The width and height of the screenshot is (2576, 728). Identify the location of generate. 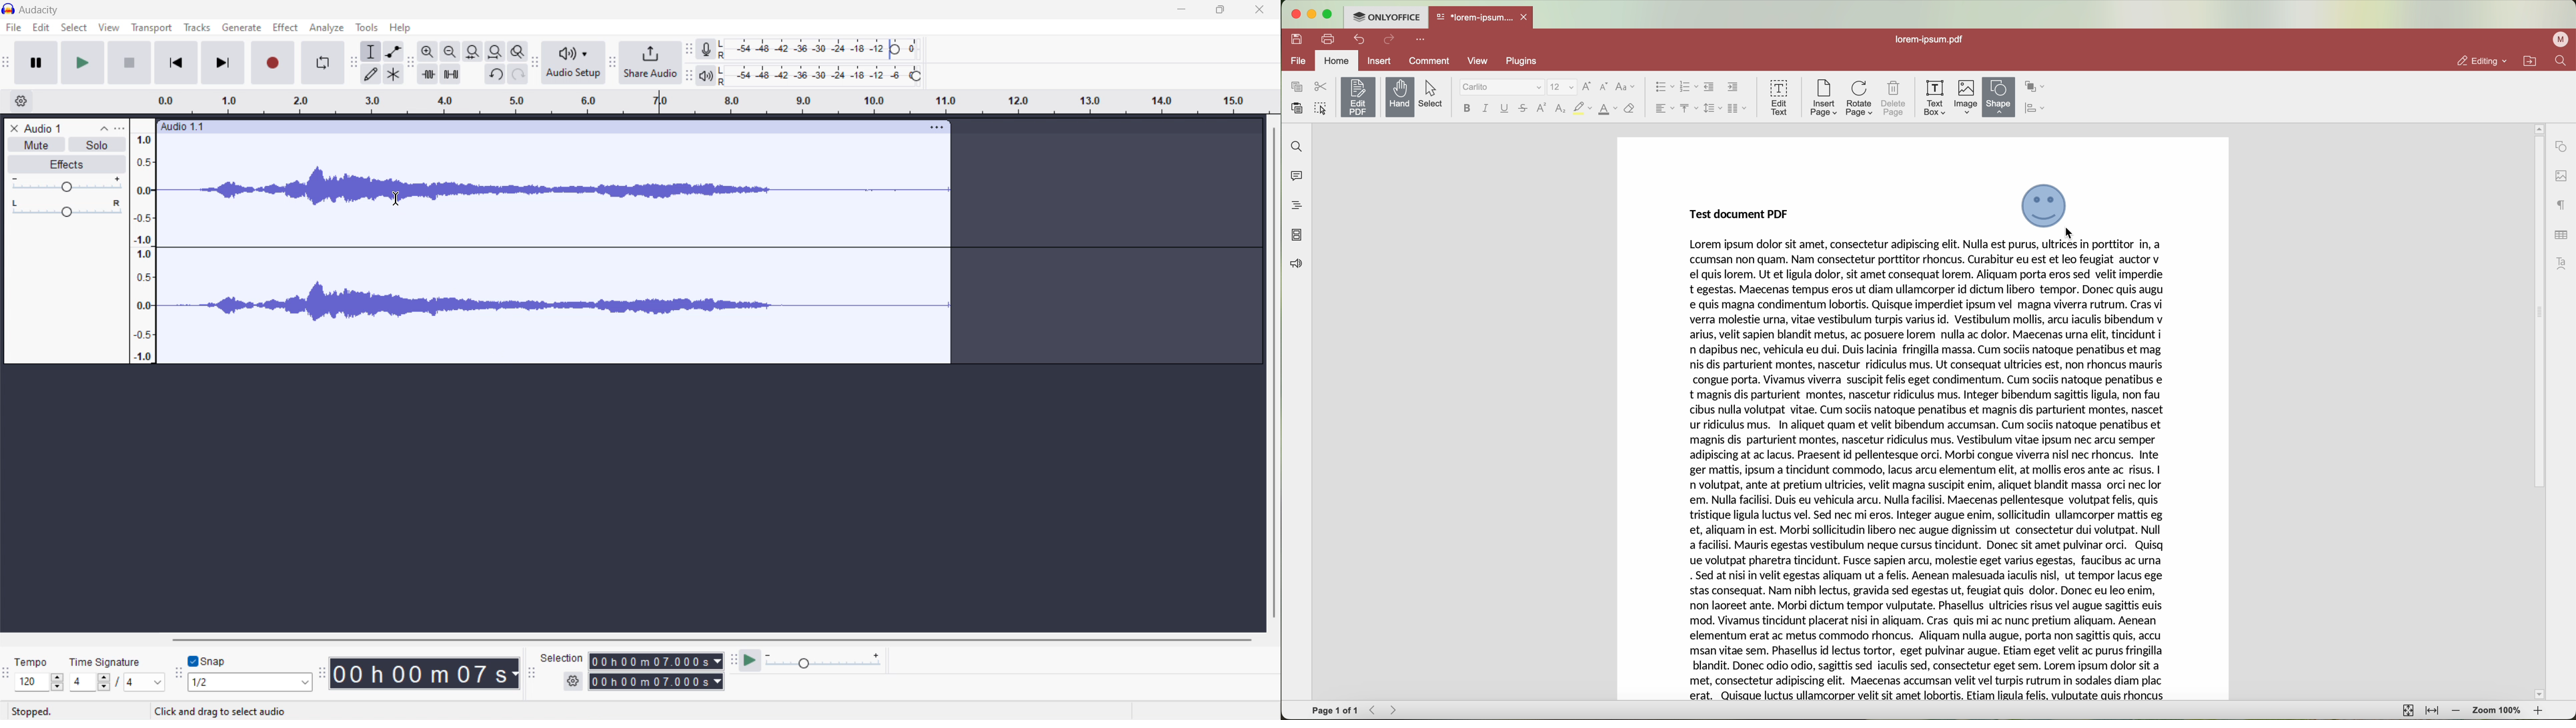
(241, 28).